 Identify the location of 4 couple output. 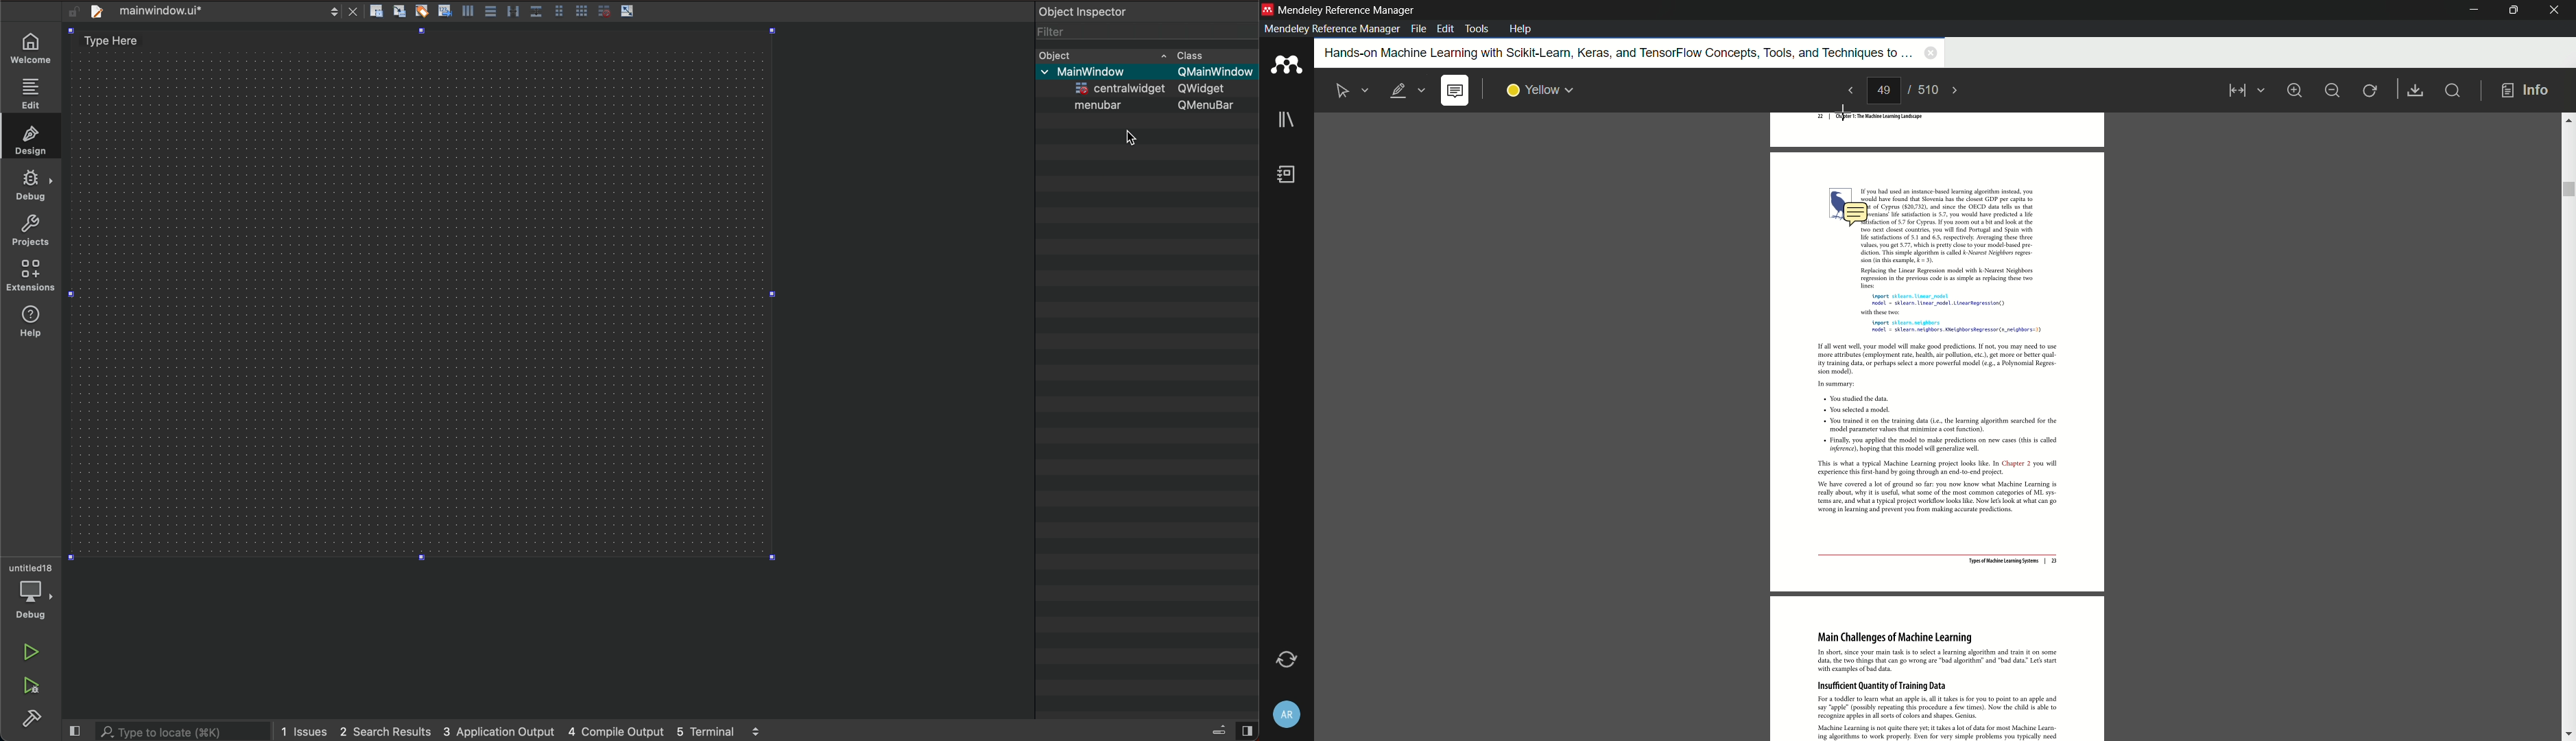
(618, 729).